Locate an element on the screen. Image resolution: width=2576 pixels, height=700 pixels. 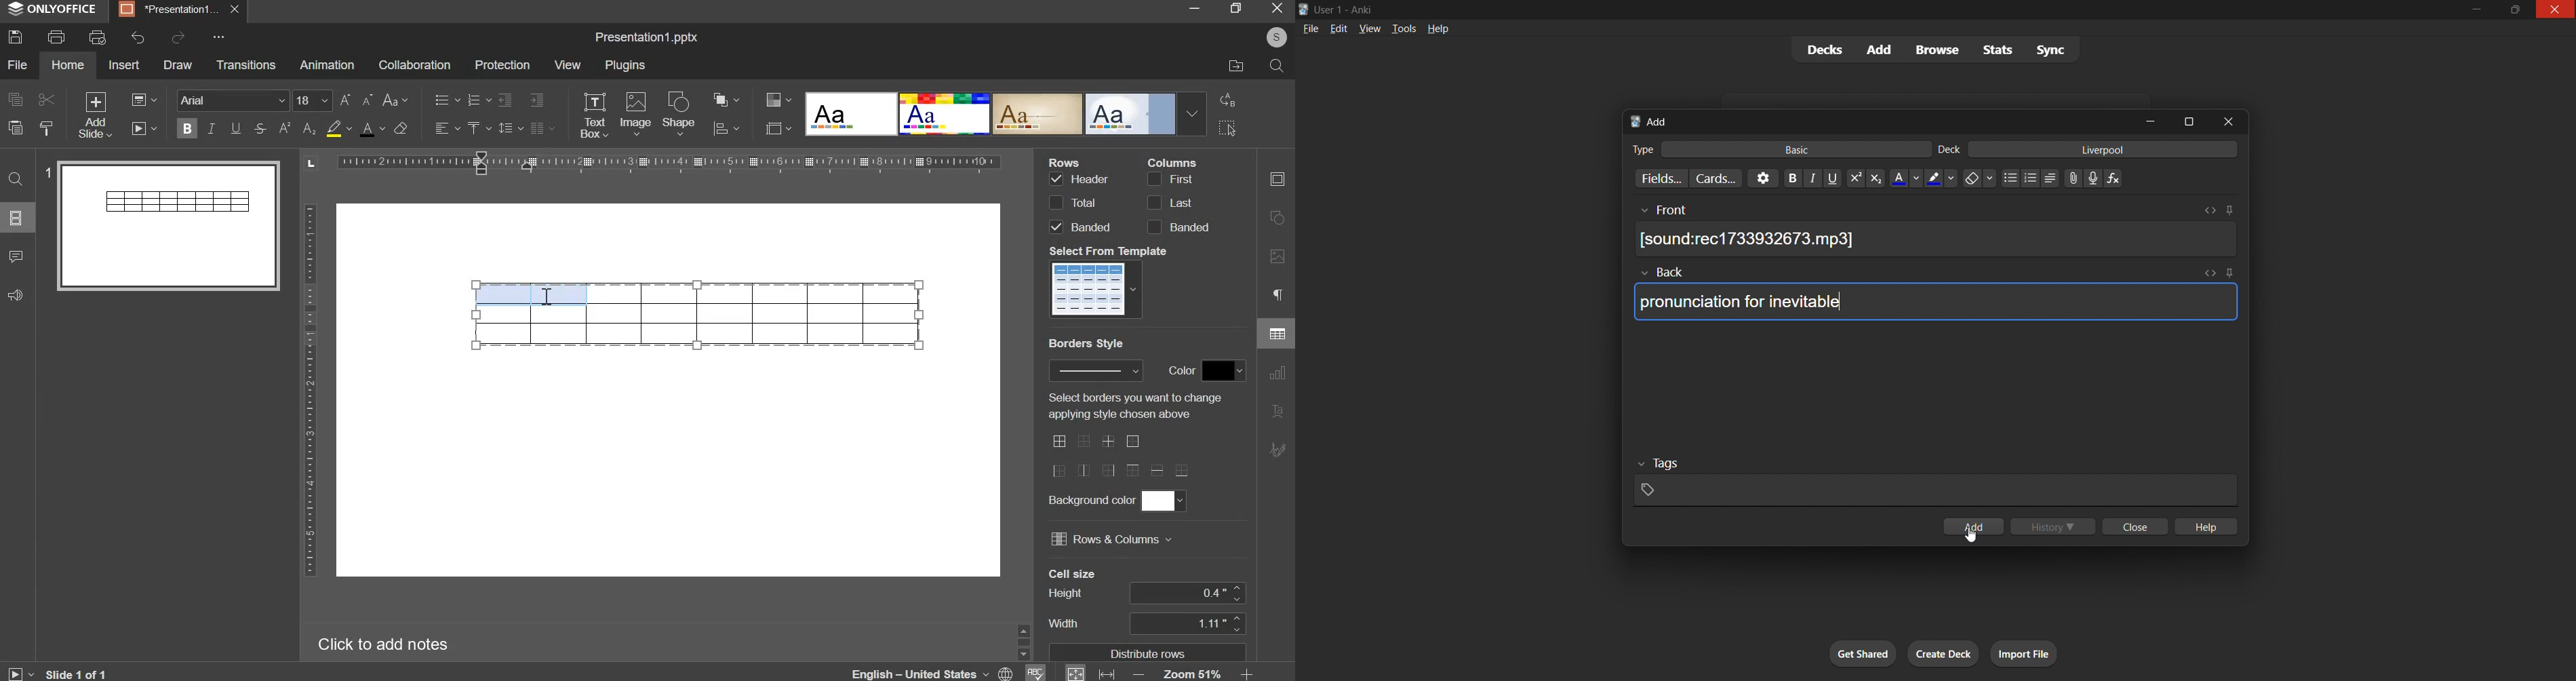
design is located at coordinates (1005, 113).